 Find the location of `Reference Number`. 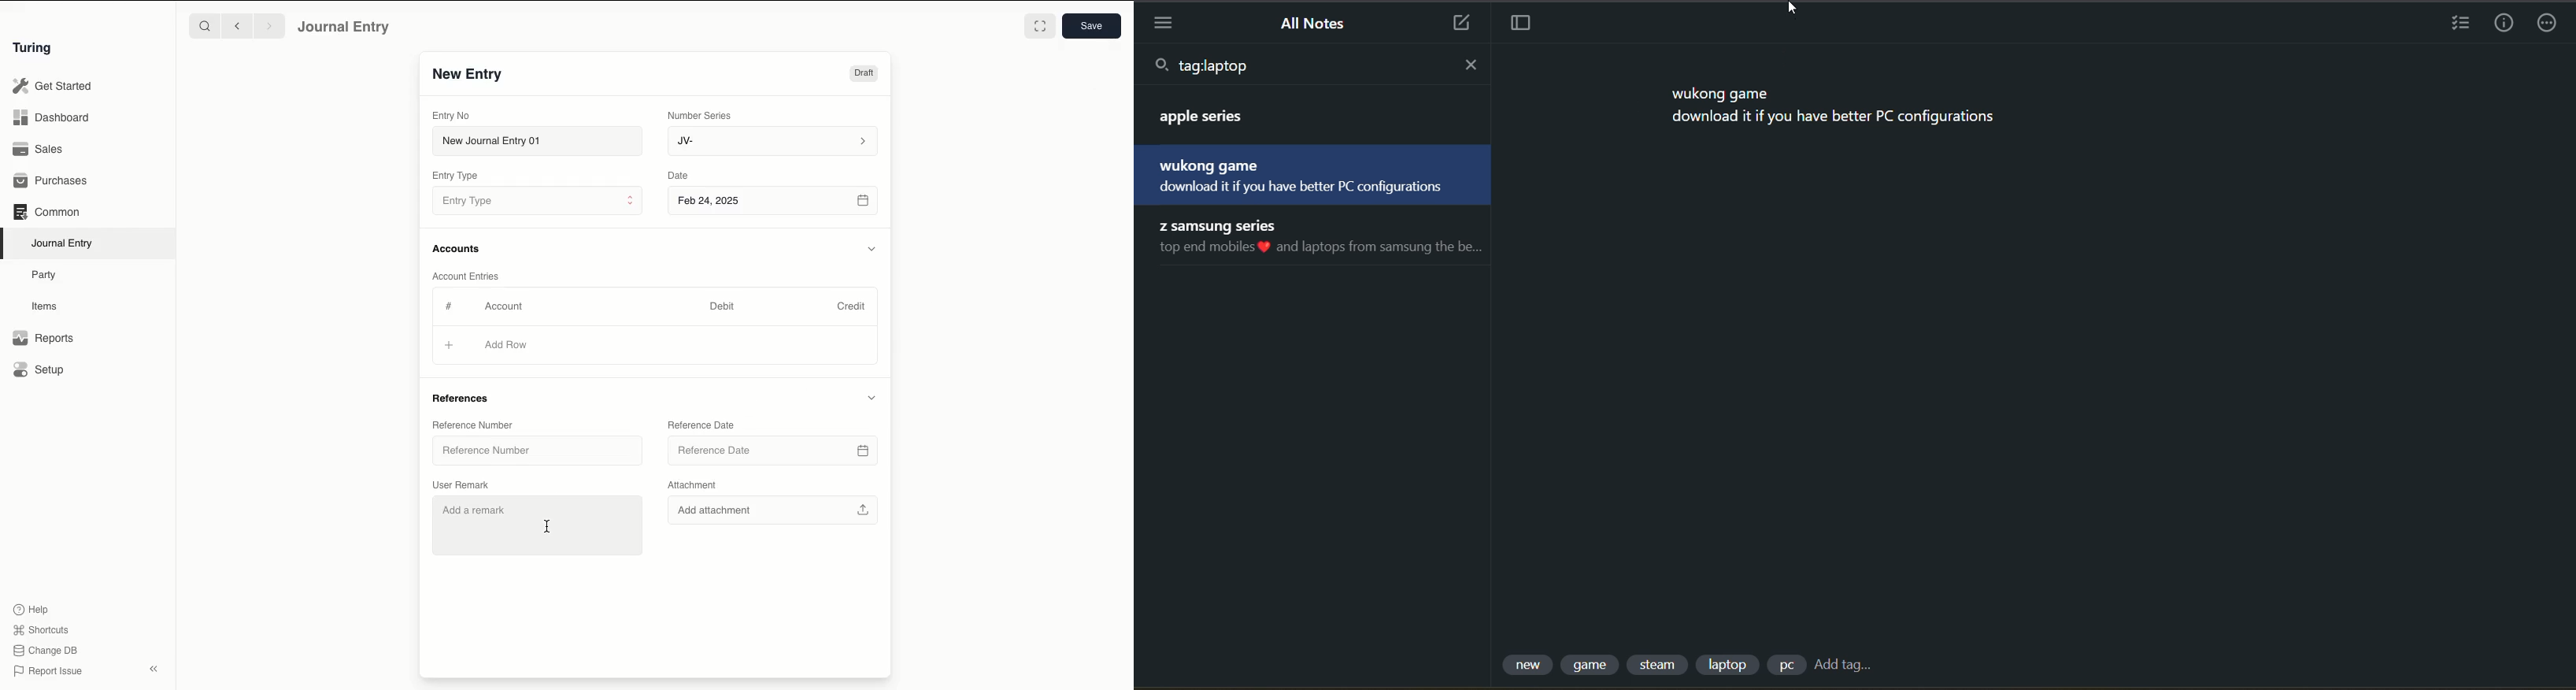

Reference Number is located at coordinates (472, 425).